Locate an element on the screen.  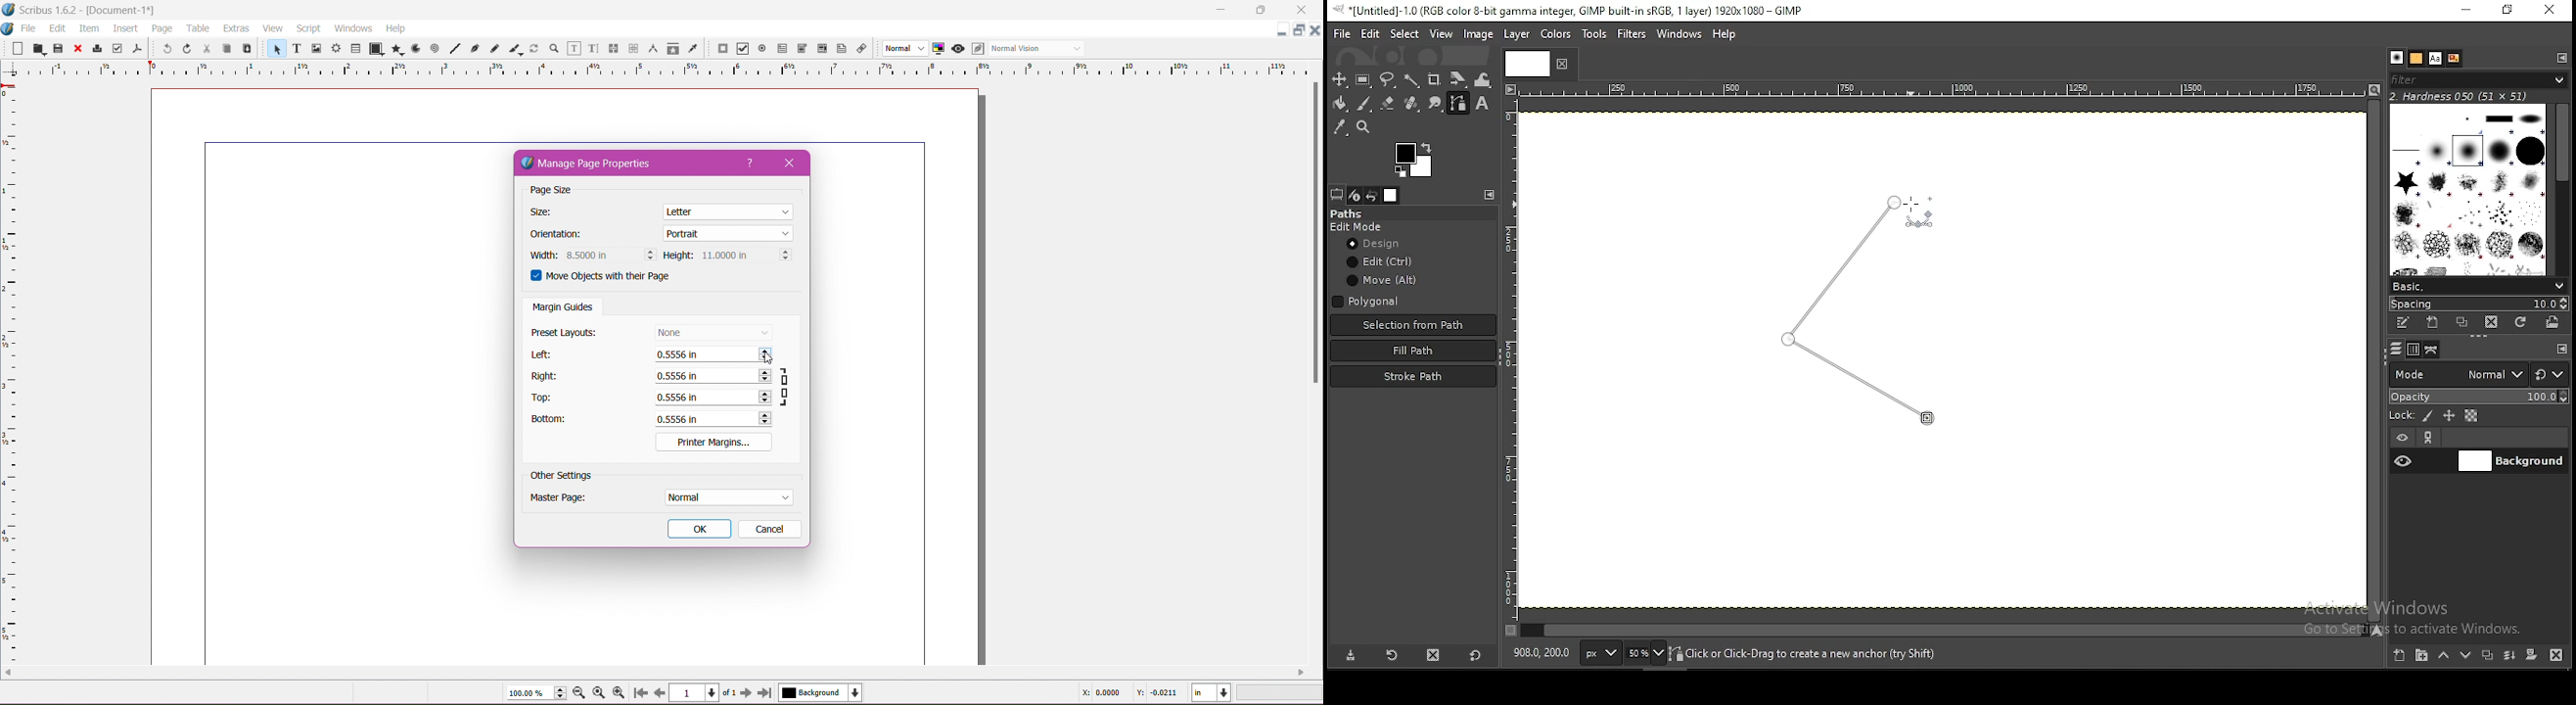
paths is located at coordinates (2432, 350).